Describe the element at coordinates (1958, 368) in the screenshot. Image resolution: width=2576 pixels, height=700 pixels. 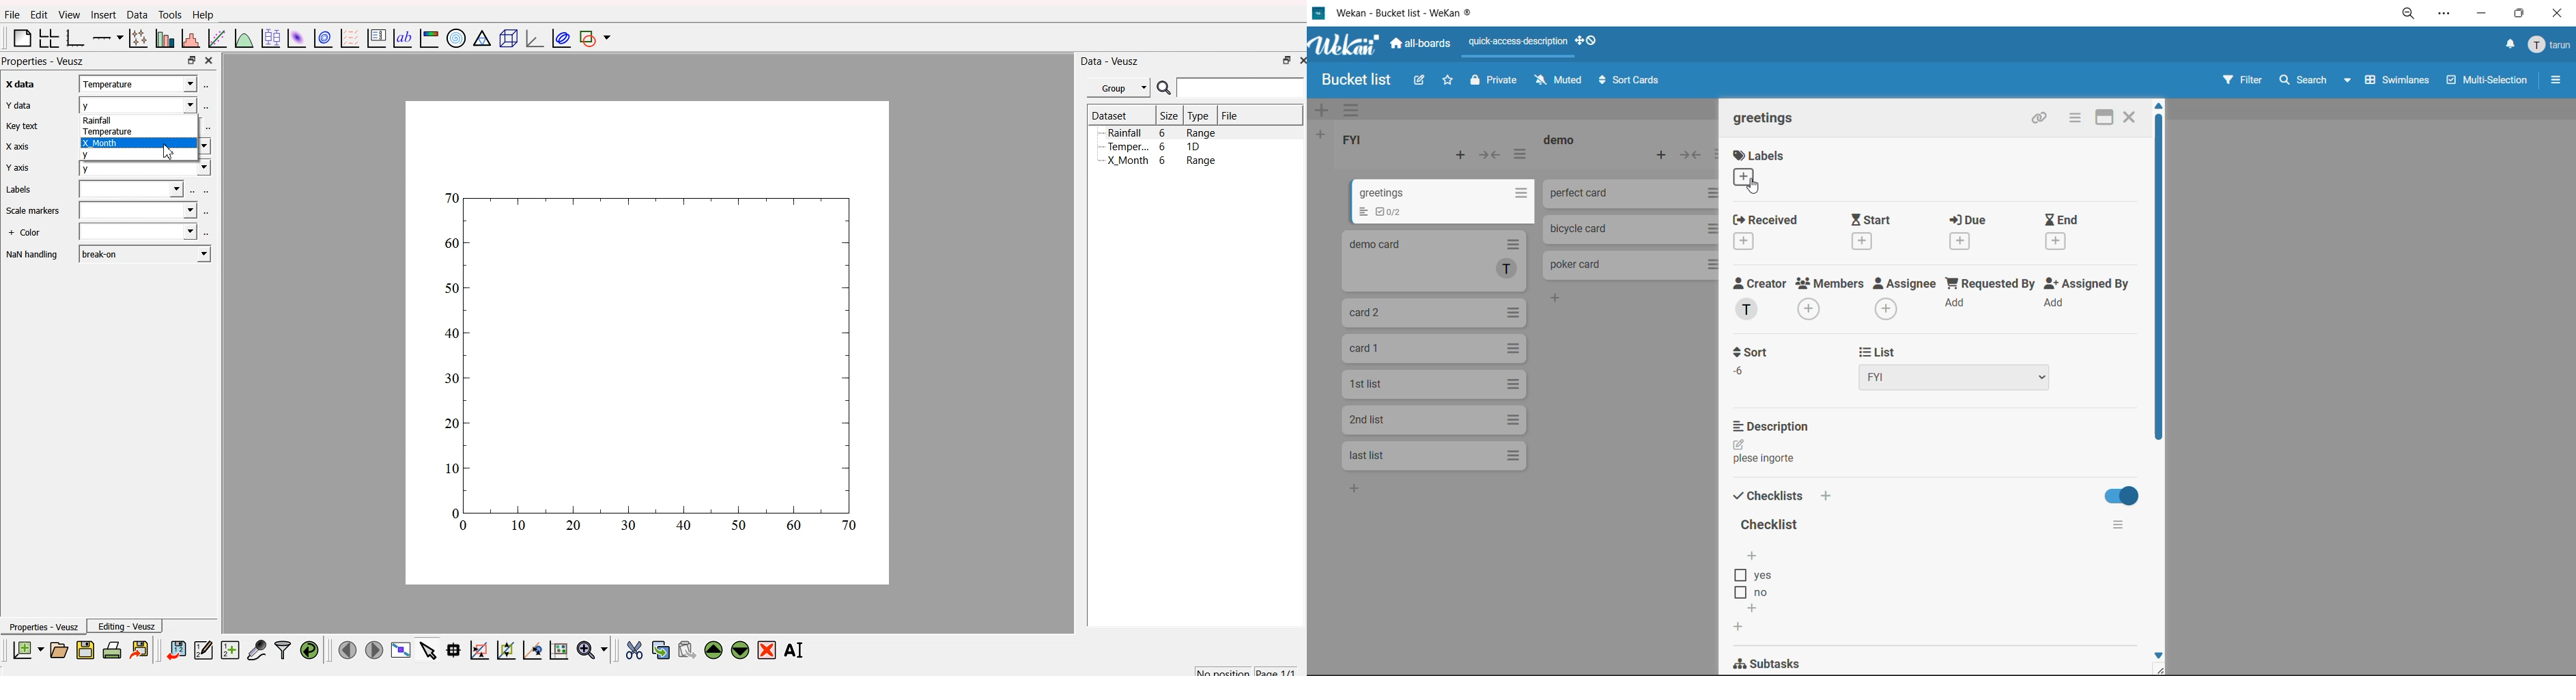
I see `list` at that location.